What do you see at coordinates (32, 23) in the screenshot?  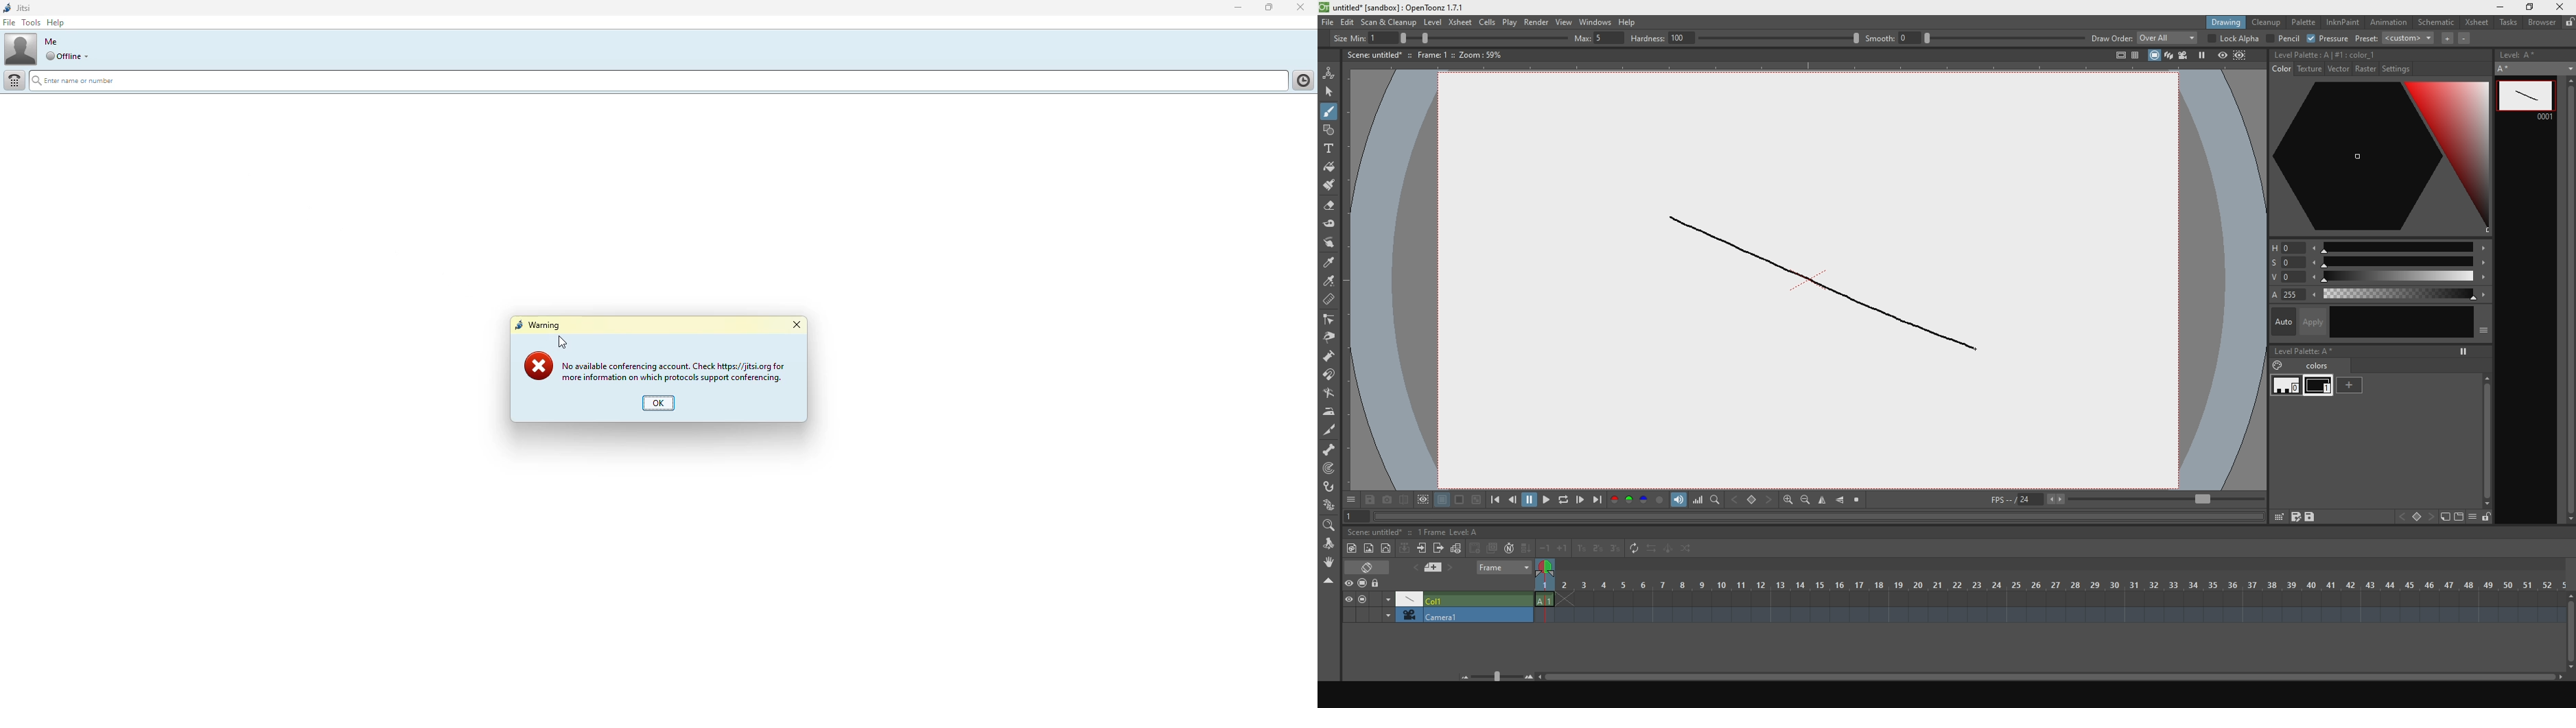 I see `tools` at bounding box center [32, 23].